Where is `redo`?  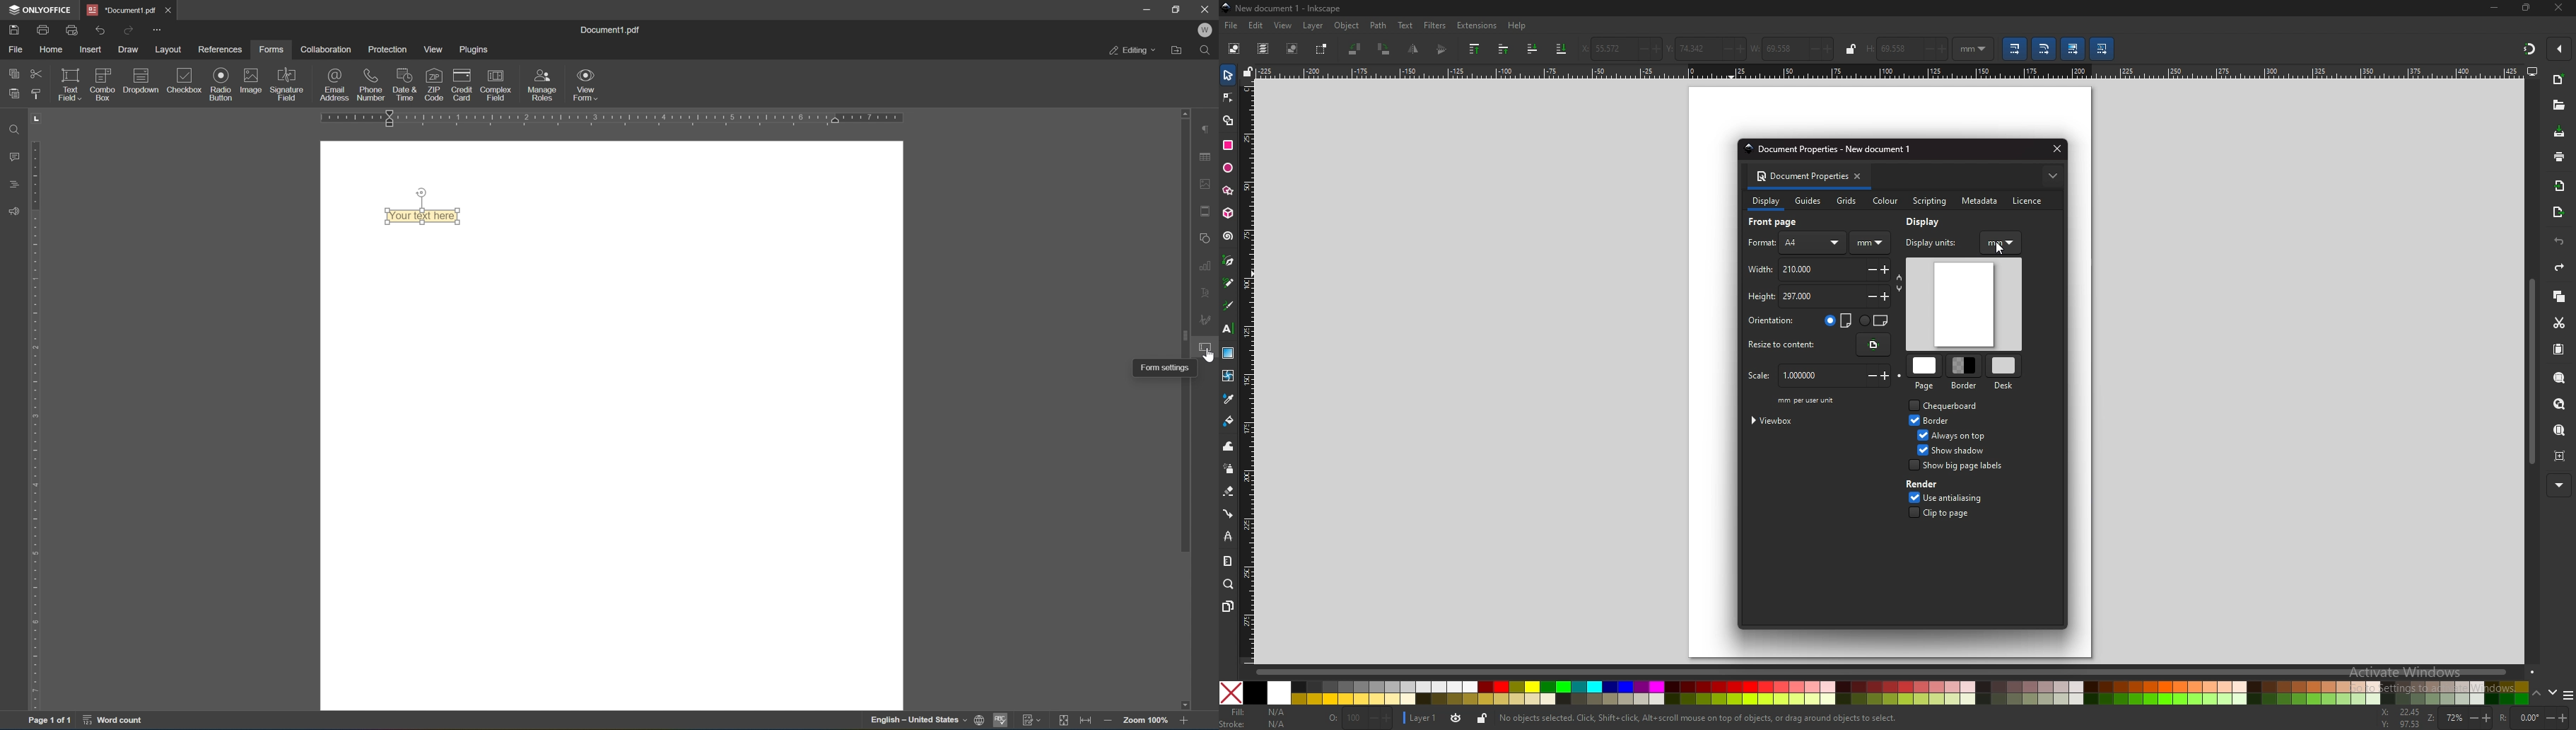
redo is located at coordinates (2560, 267).